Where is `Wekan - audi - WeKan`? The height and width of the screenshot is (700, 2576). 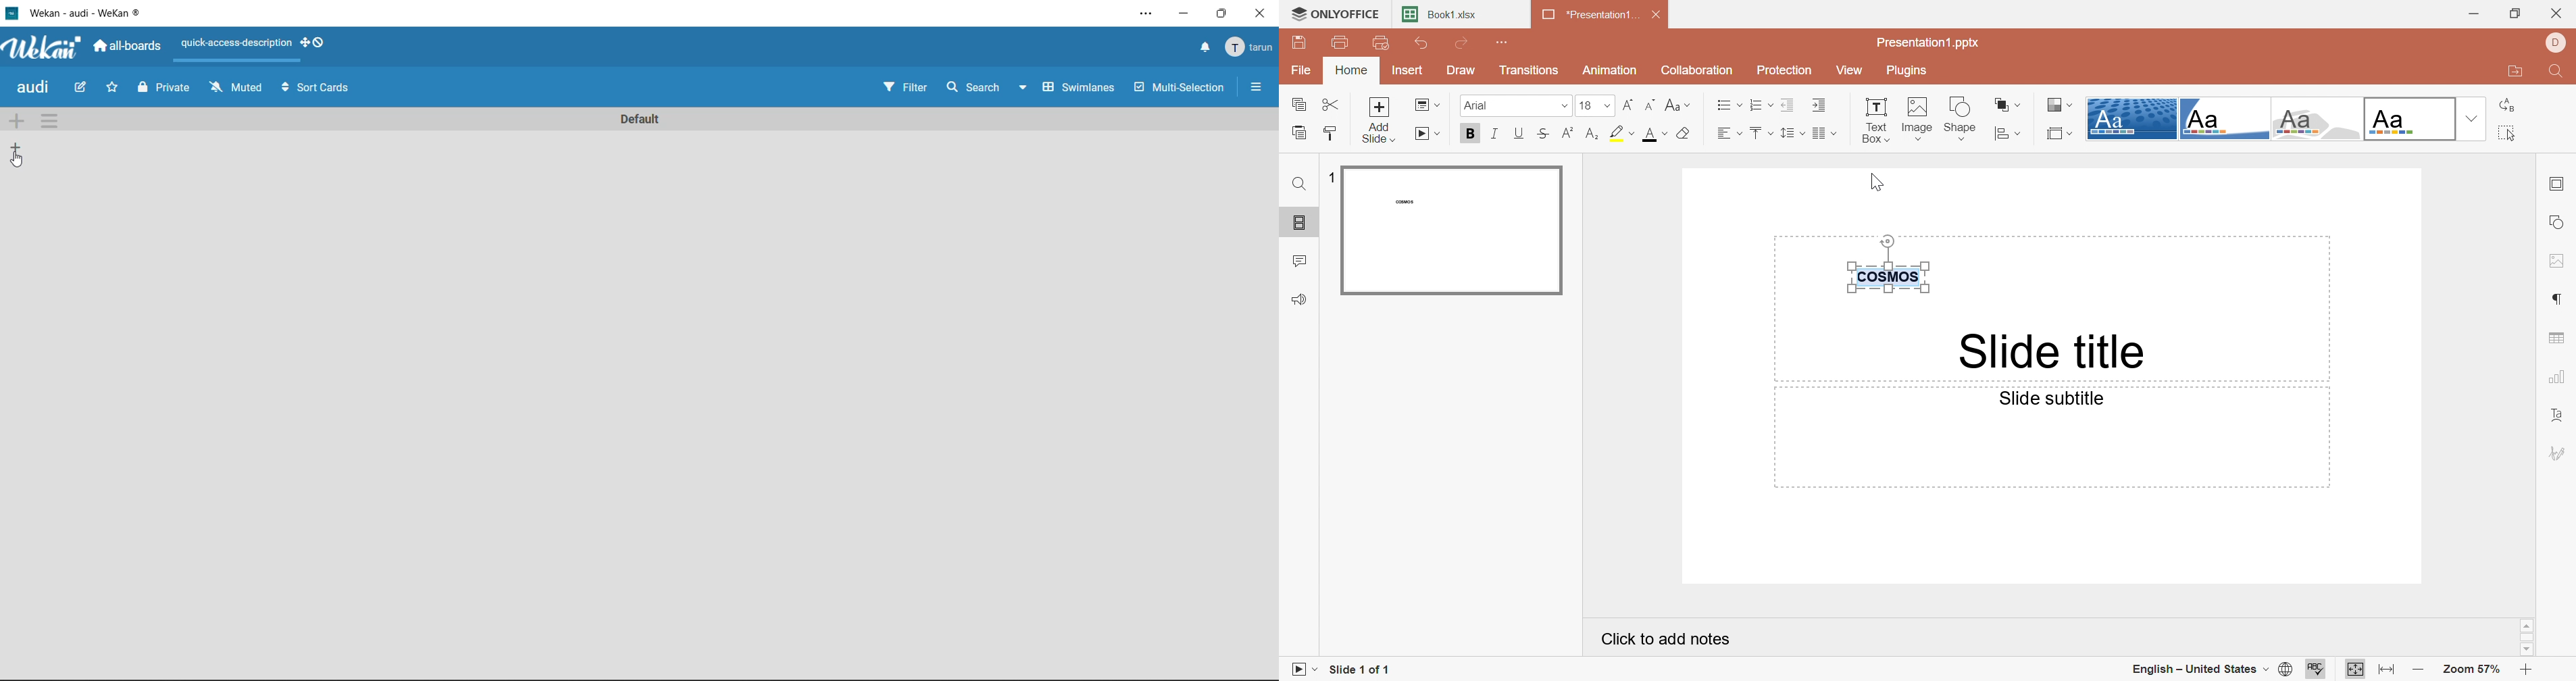
Wekan - audi - WeKan is located at coordinates (83, 12).